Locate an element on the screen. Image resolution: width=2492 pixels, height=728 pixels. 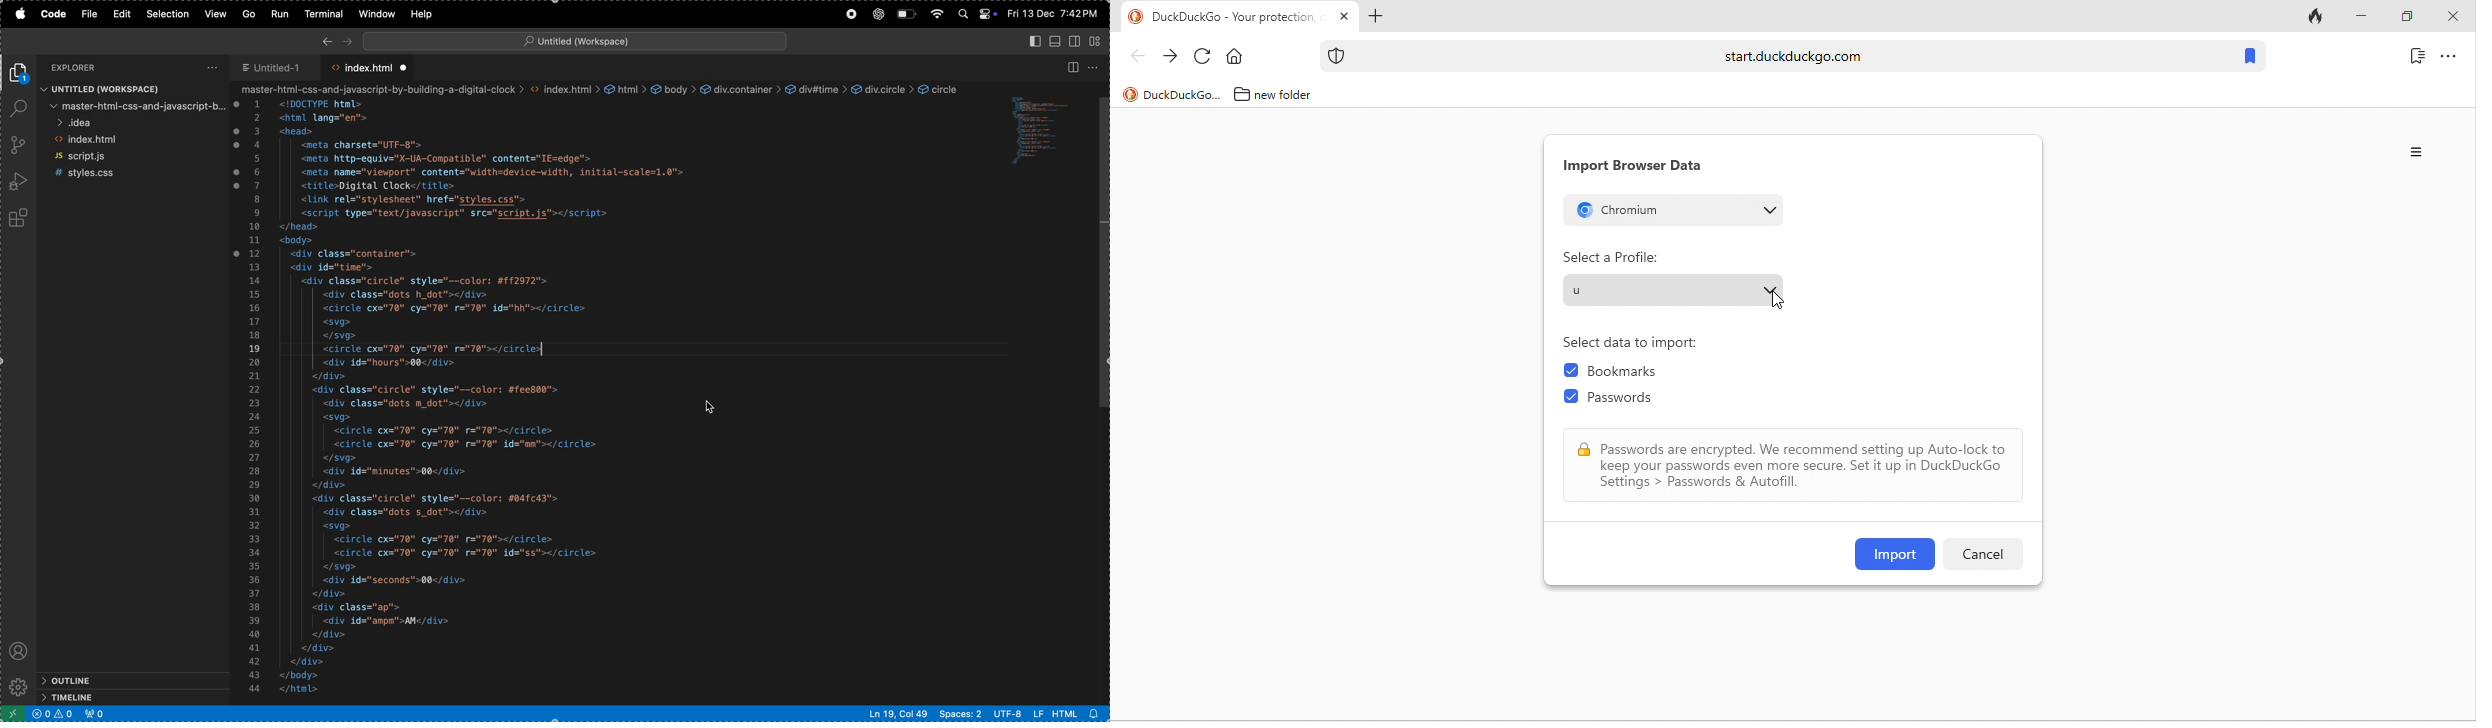
View is located at coordinates (217, 14).